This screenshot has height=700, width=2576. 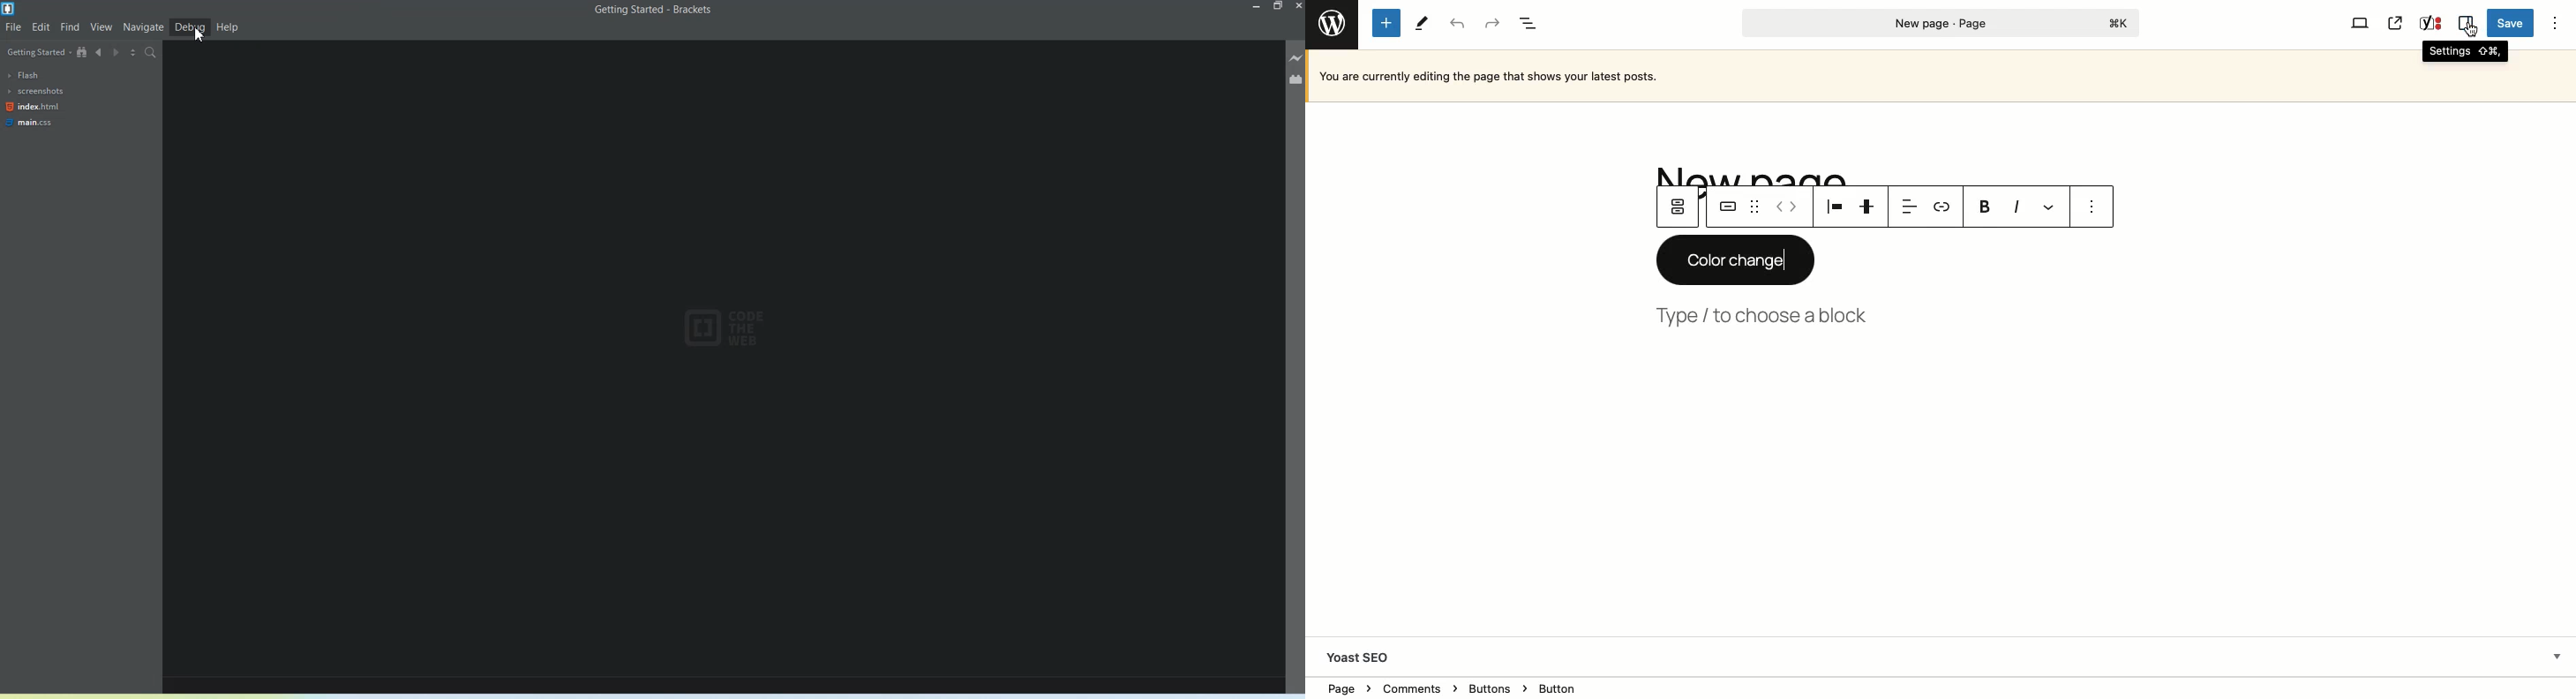 What do you see at coordinates (190, 27) in the screenshot?
I see `Debug` at bounding box center [190, 27].